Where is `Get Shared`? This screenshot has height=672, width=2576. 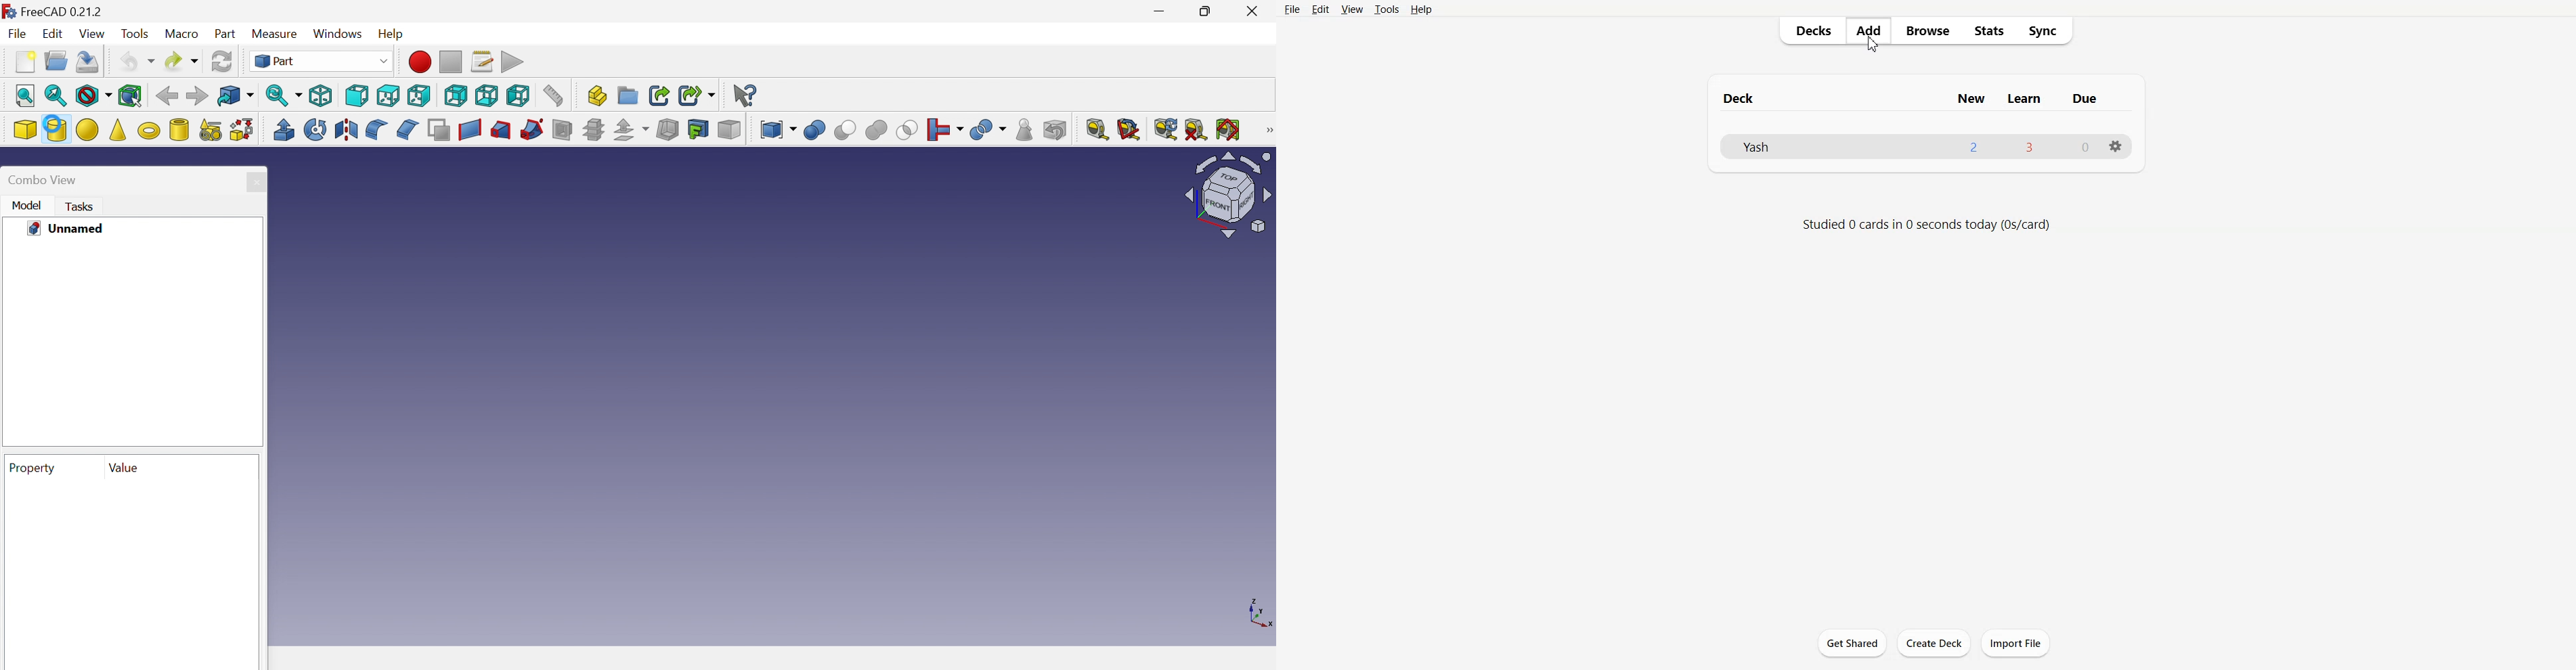 Get Shared is located at coordinates (1853, 643).